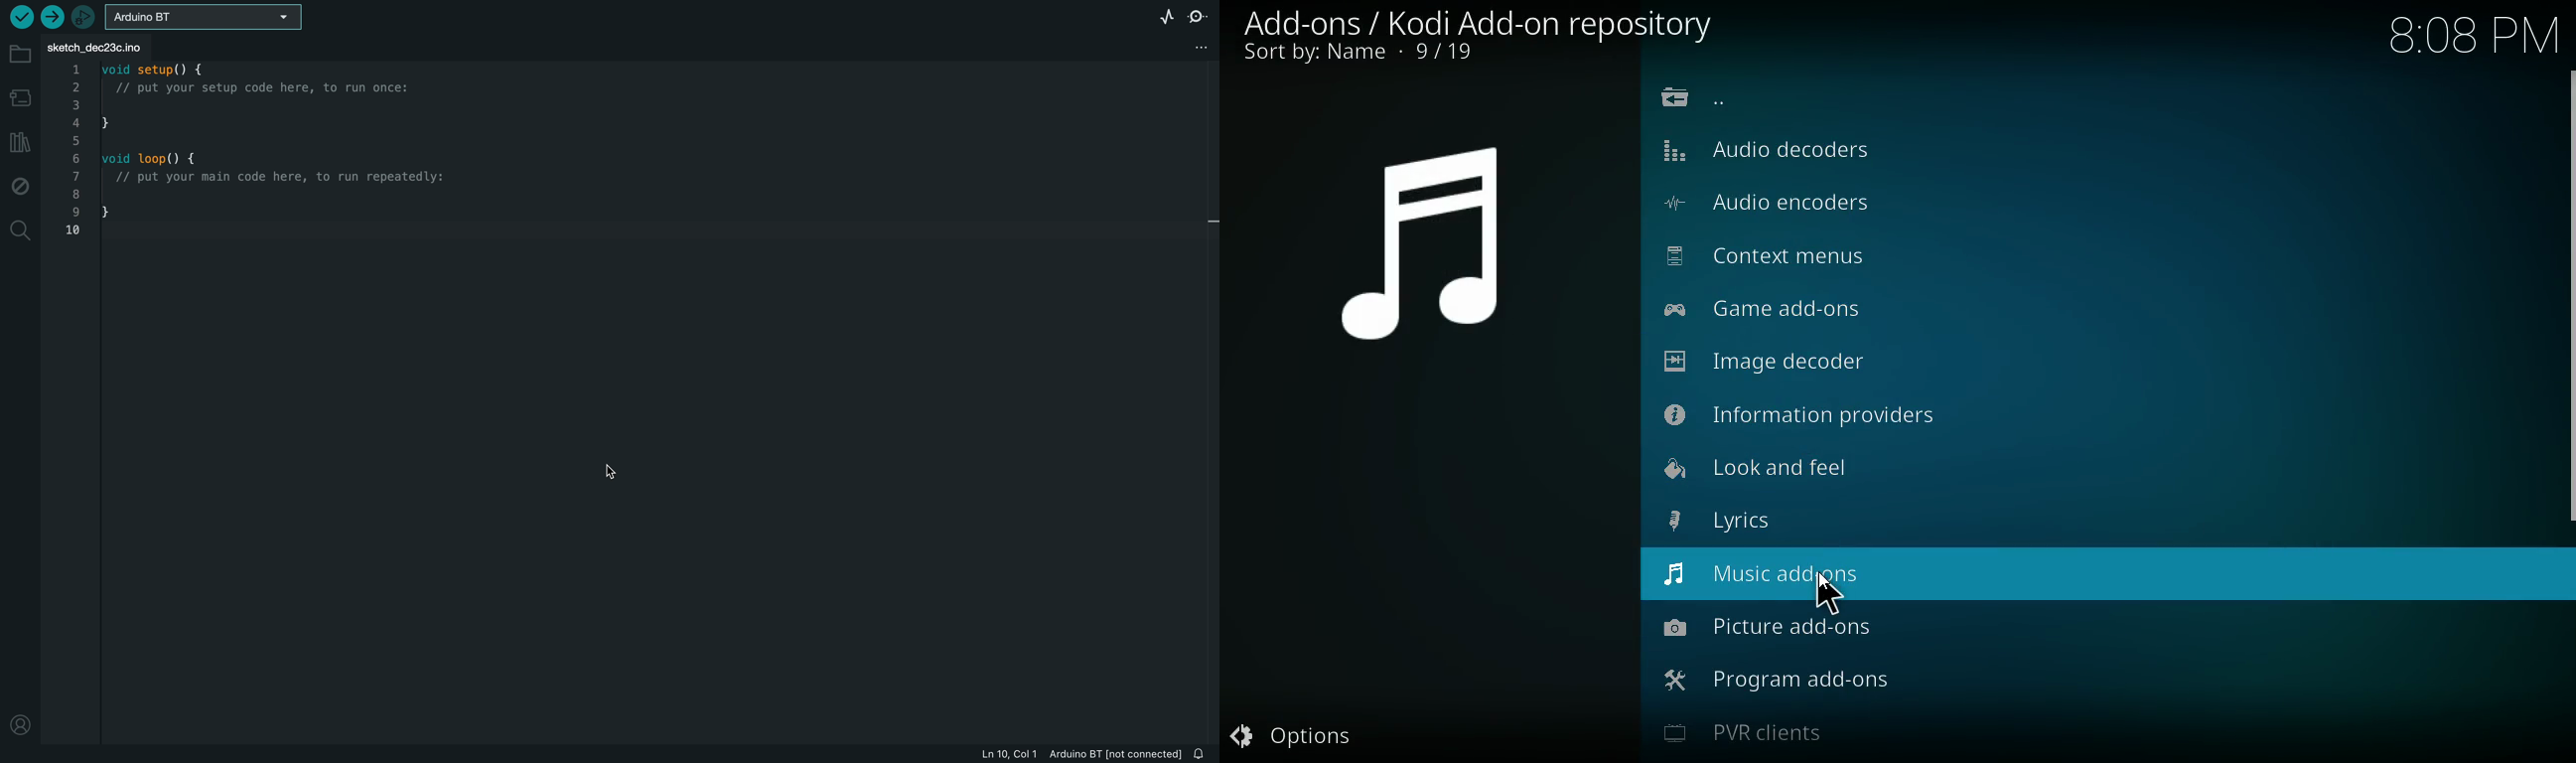  Describe the element at coordinates (1785, 573) in the screenshot. I see `Music add-ons` at that location.